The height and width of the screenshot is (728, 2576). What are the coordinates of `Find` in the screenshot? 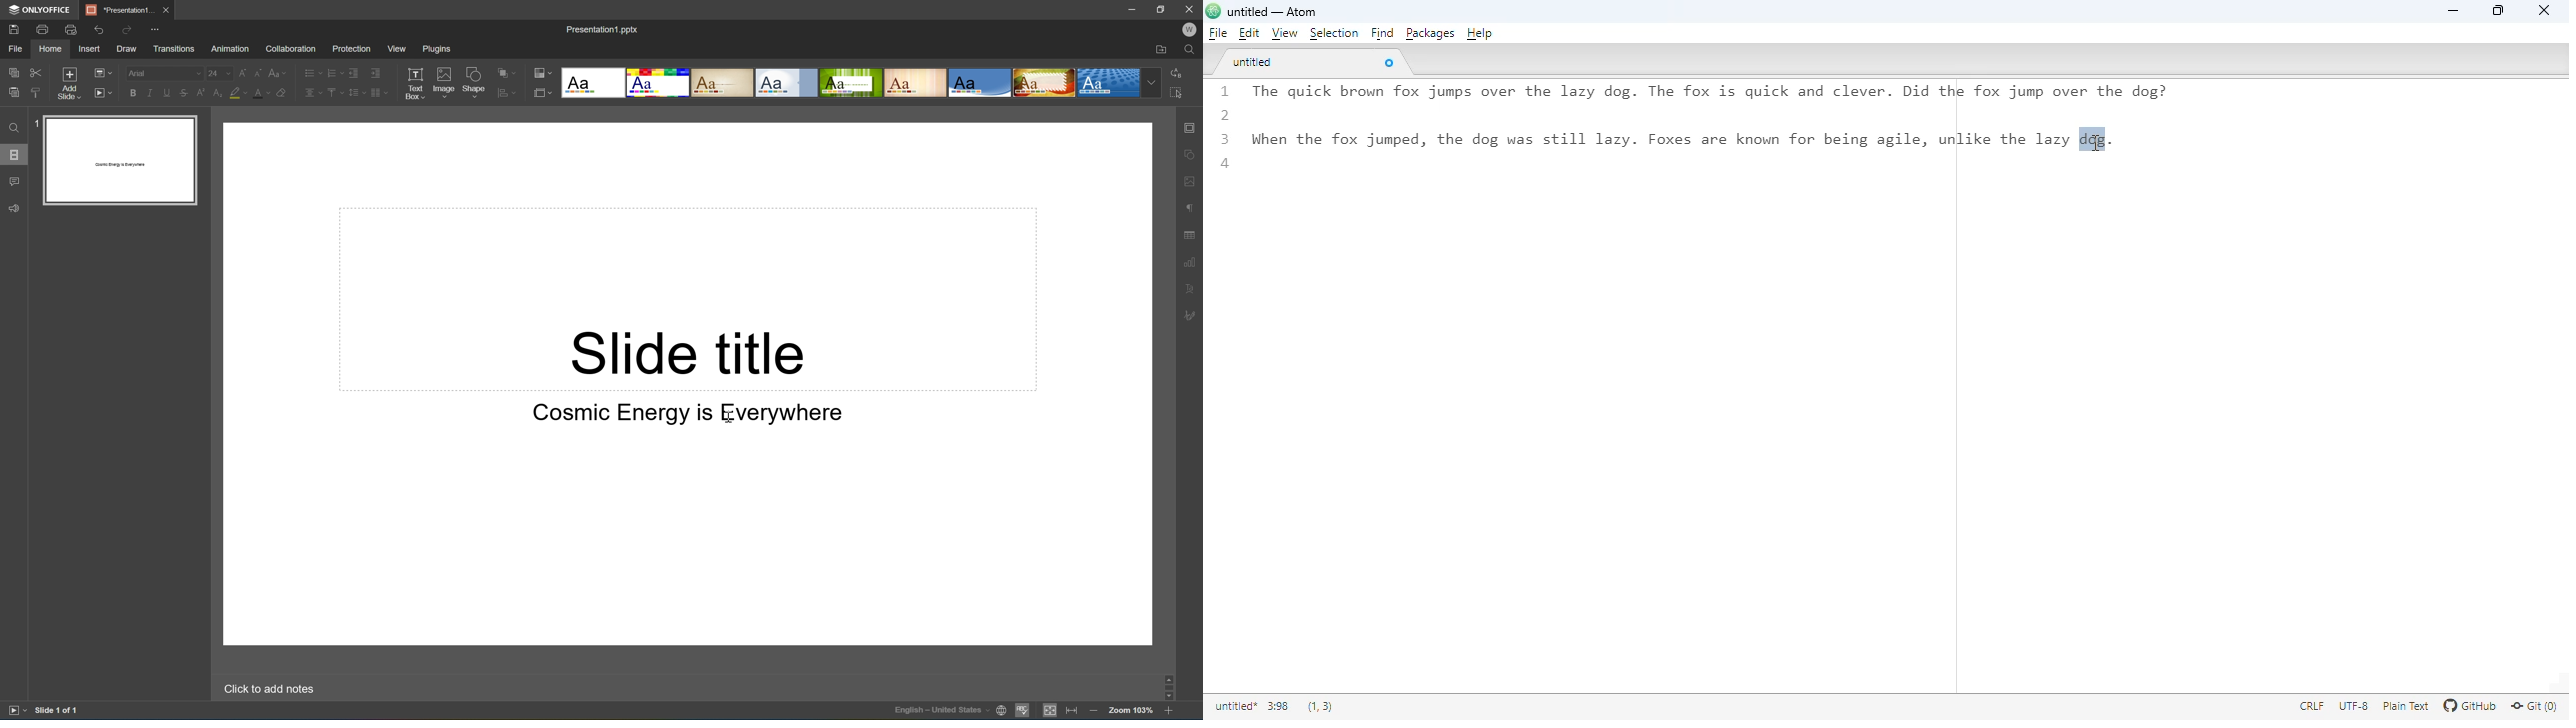 It's located at (14, 128).